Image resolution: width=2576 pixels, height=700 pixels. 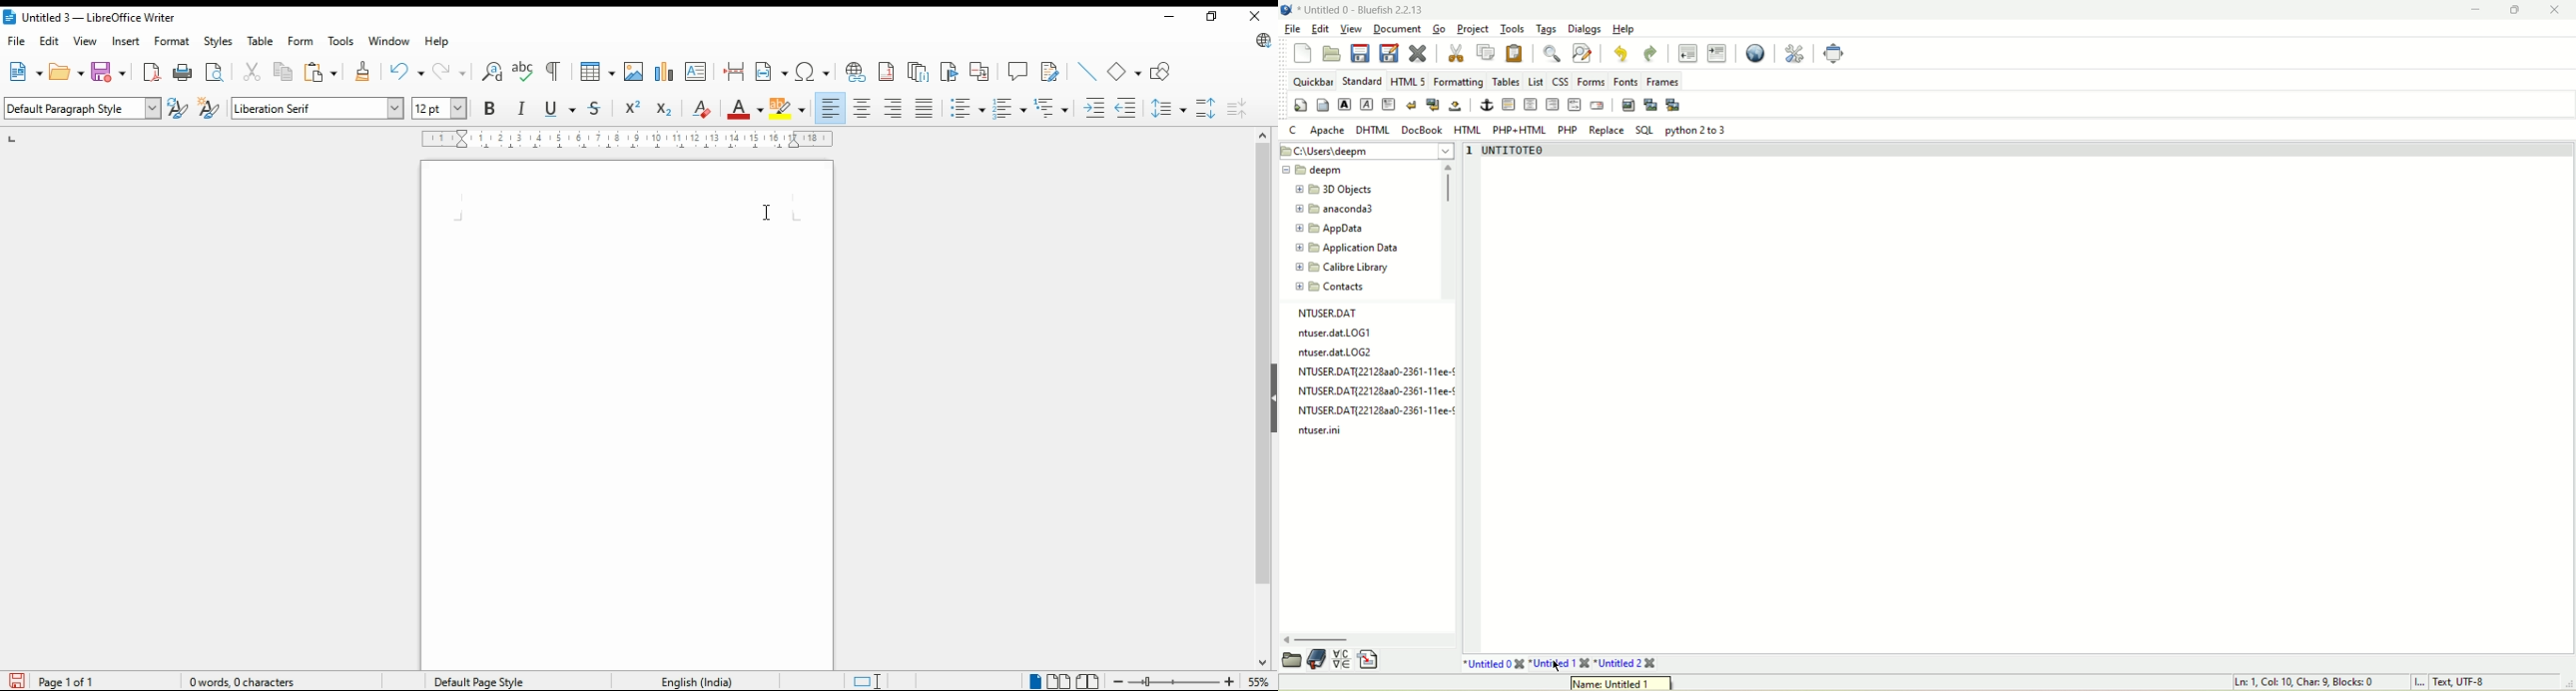 What do you see at coordinates (966, 109) in the screenshot?
I see `toggle unordered list` at bounding box center [966, 109].